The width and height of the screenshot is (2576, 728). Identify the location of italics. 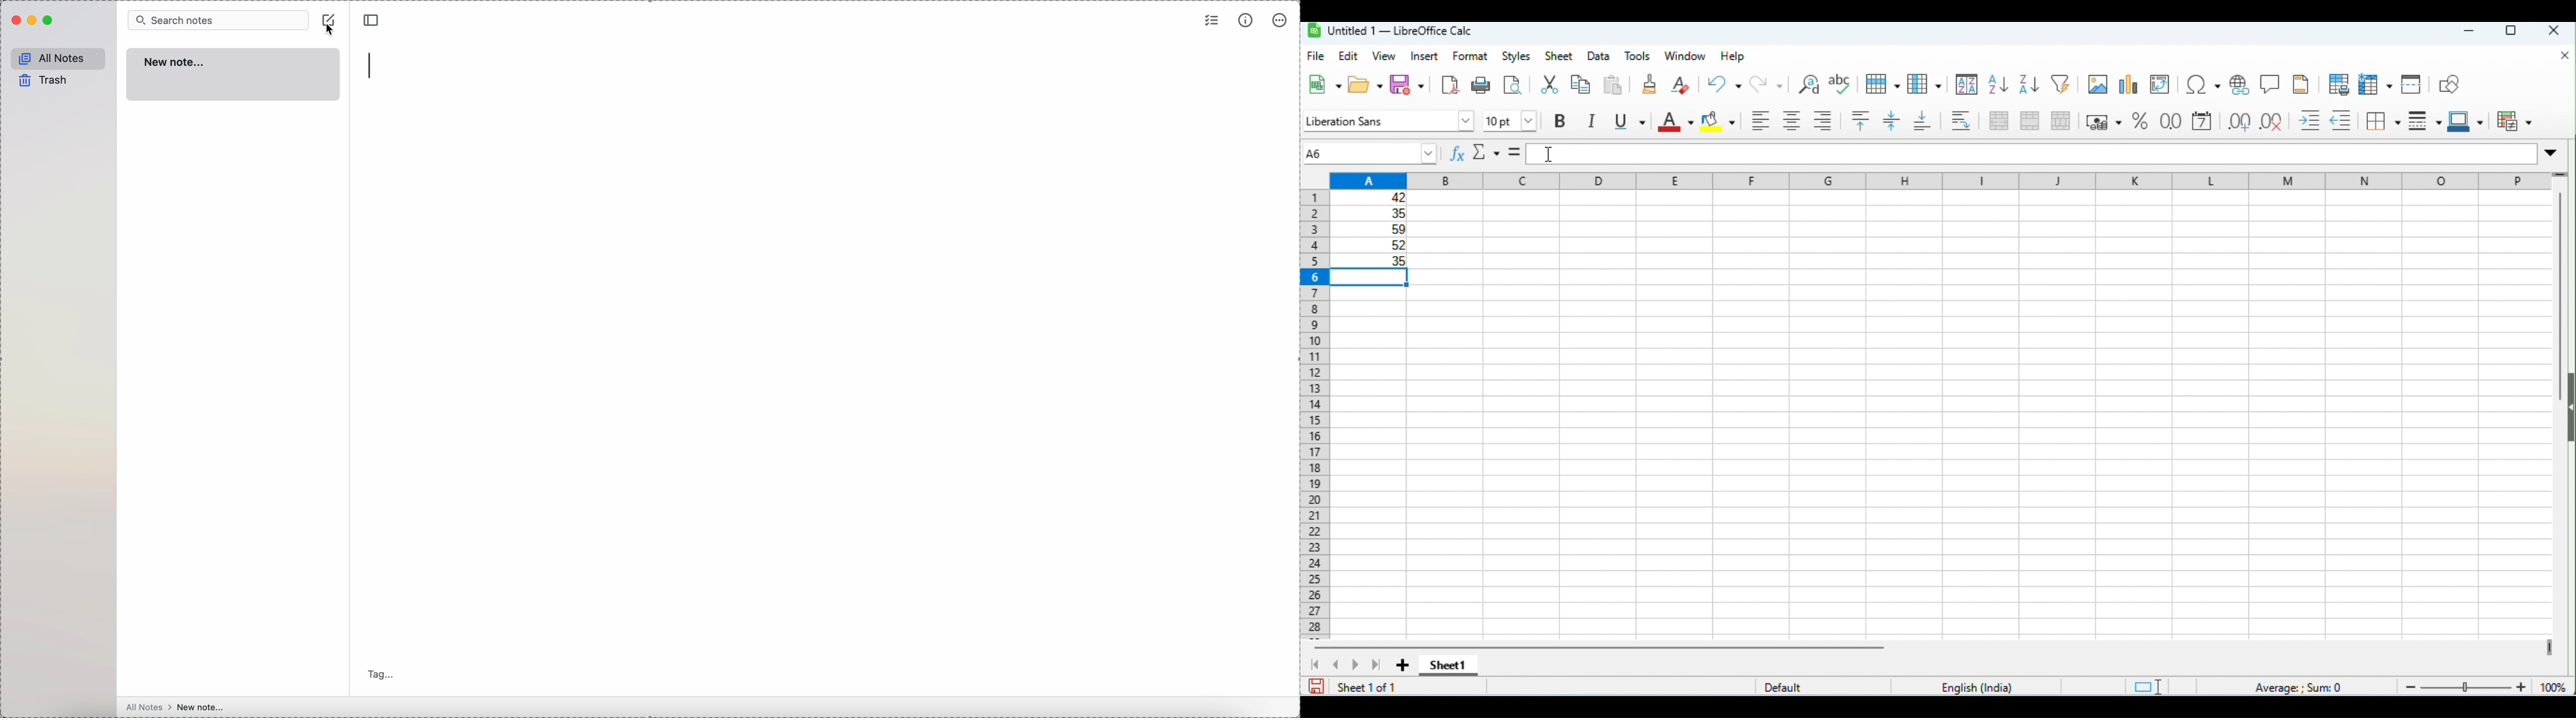
(1593, 121).